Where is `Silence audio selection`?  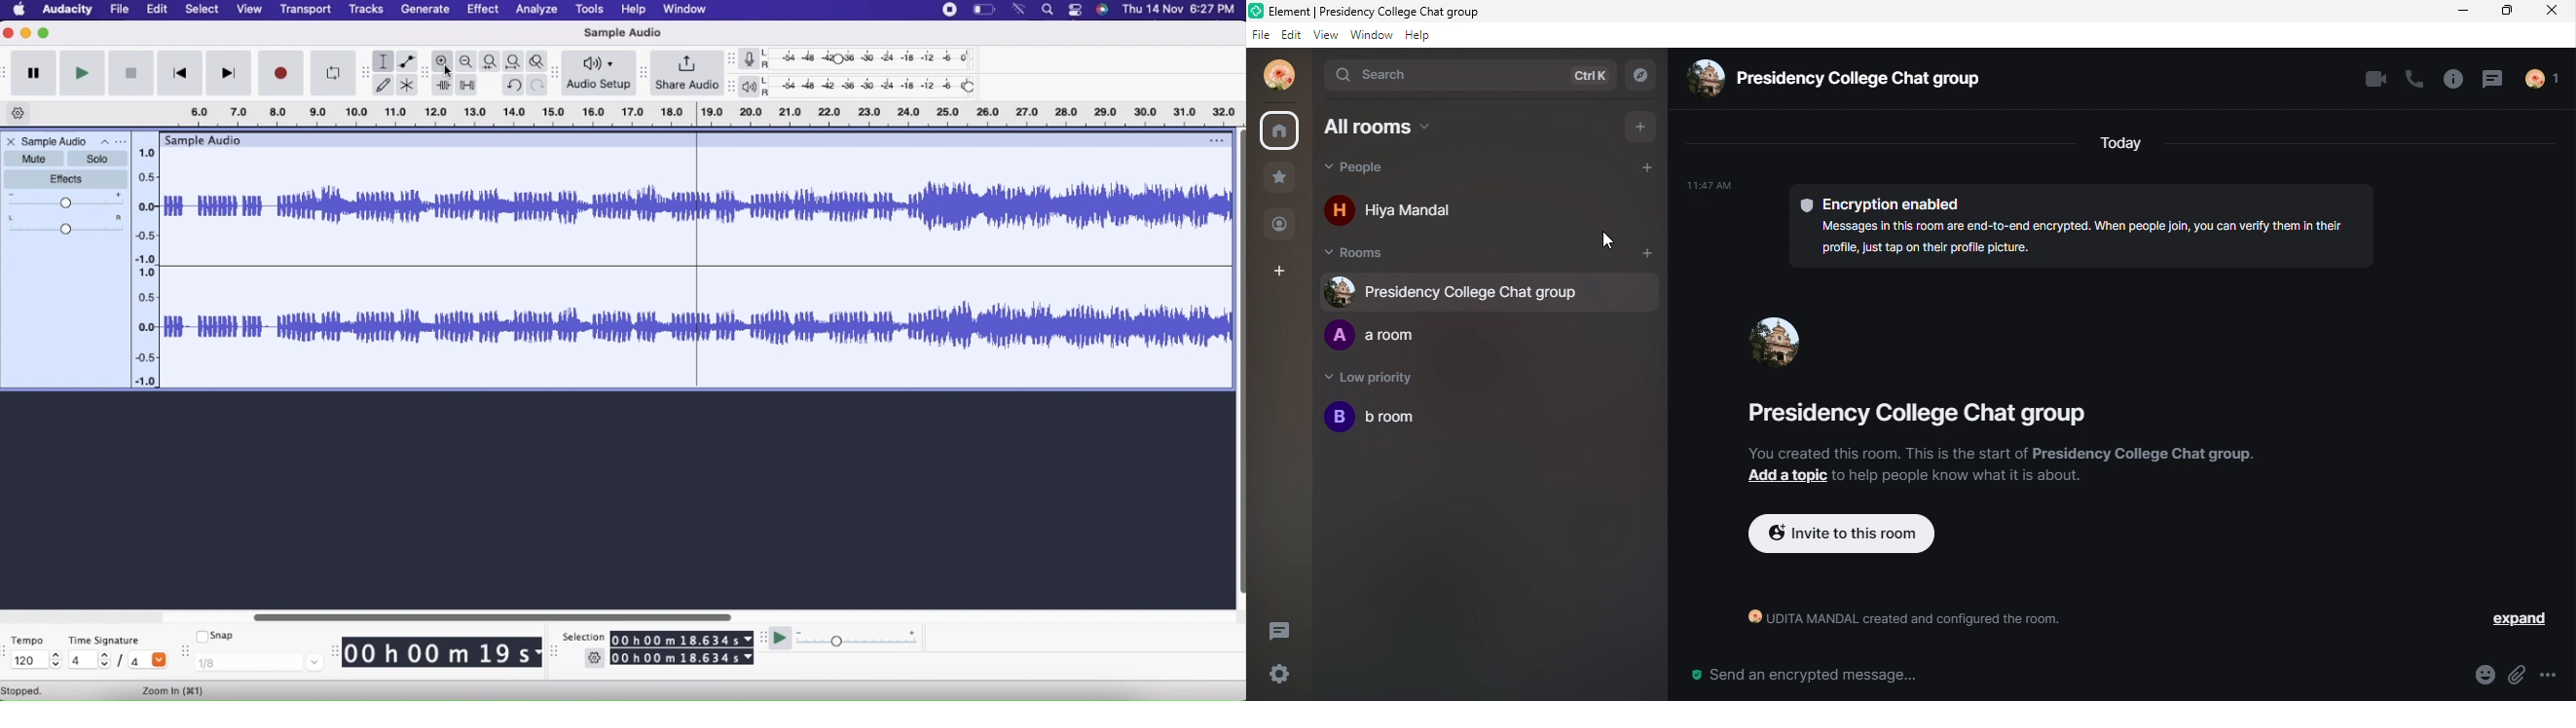 Silence audio selection is located at coordinates (466, 85).